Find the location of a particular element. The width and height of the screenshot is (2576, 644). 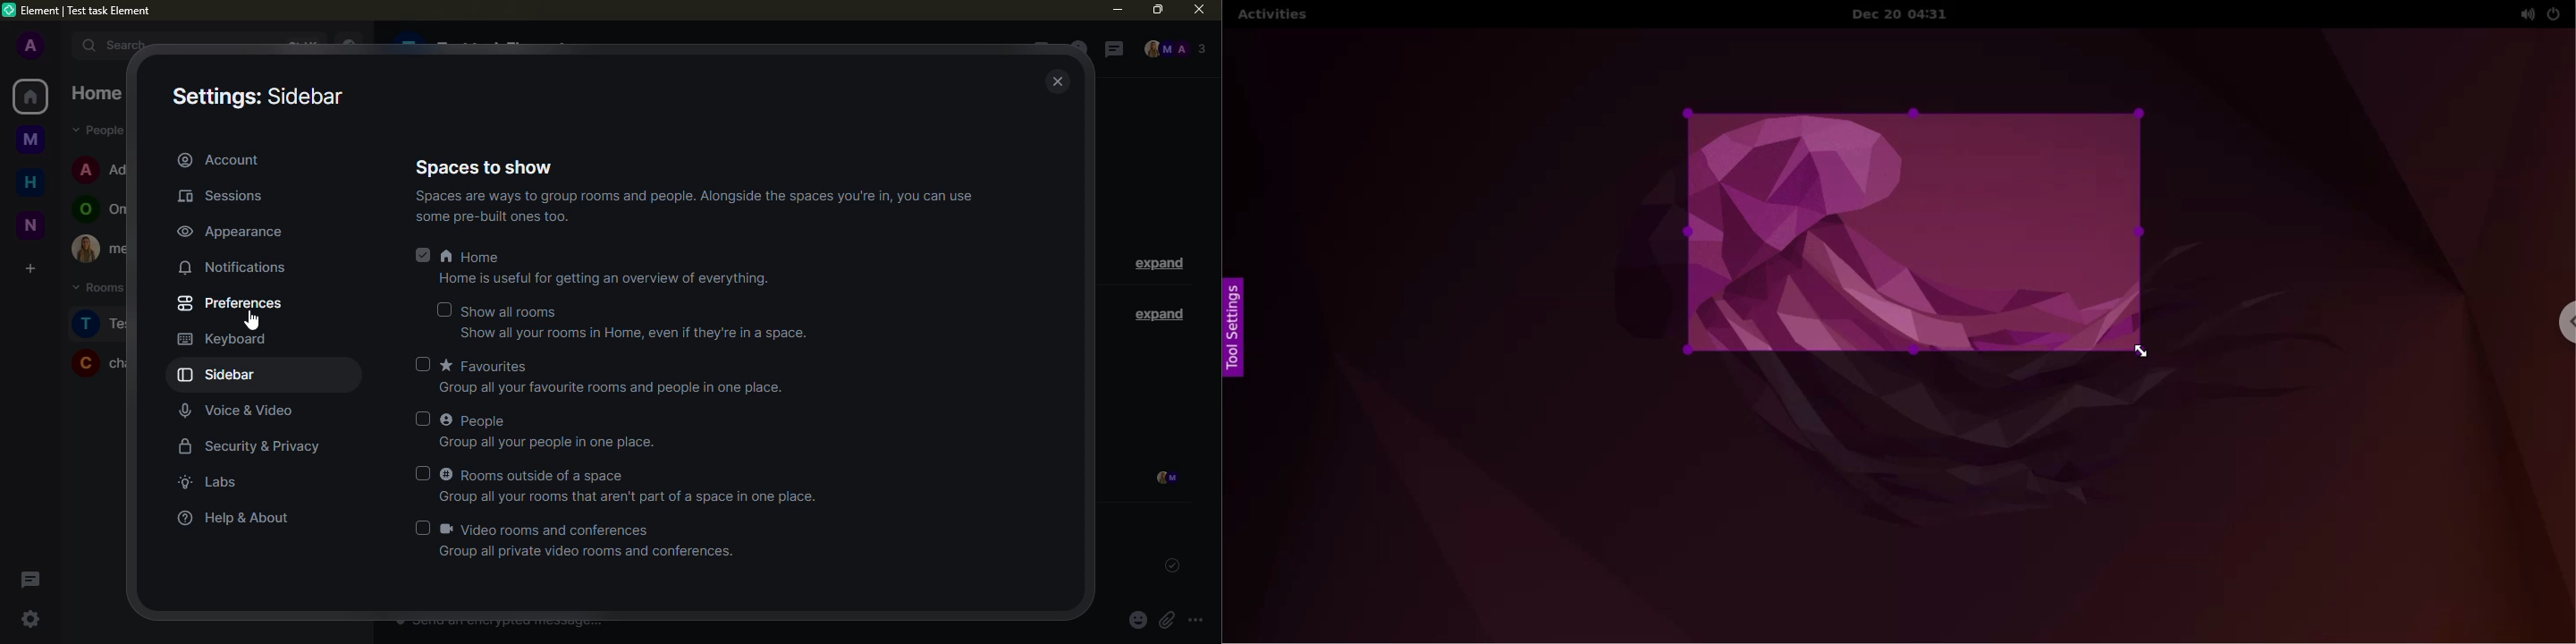

account is located at coordinates (219, 159).